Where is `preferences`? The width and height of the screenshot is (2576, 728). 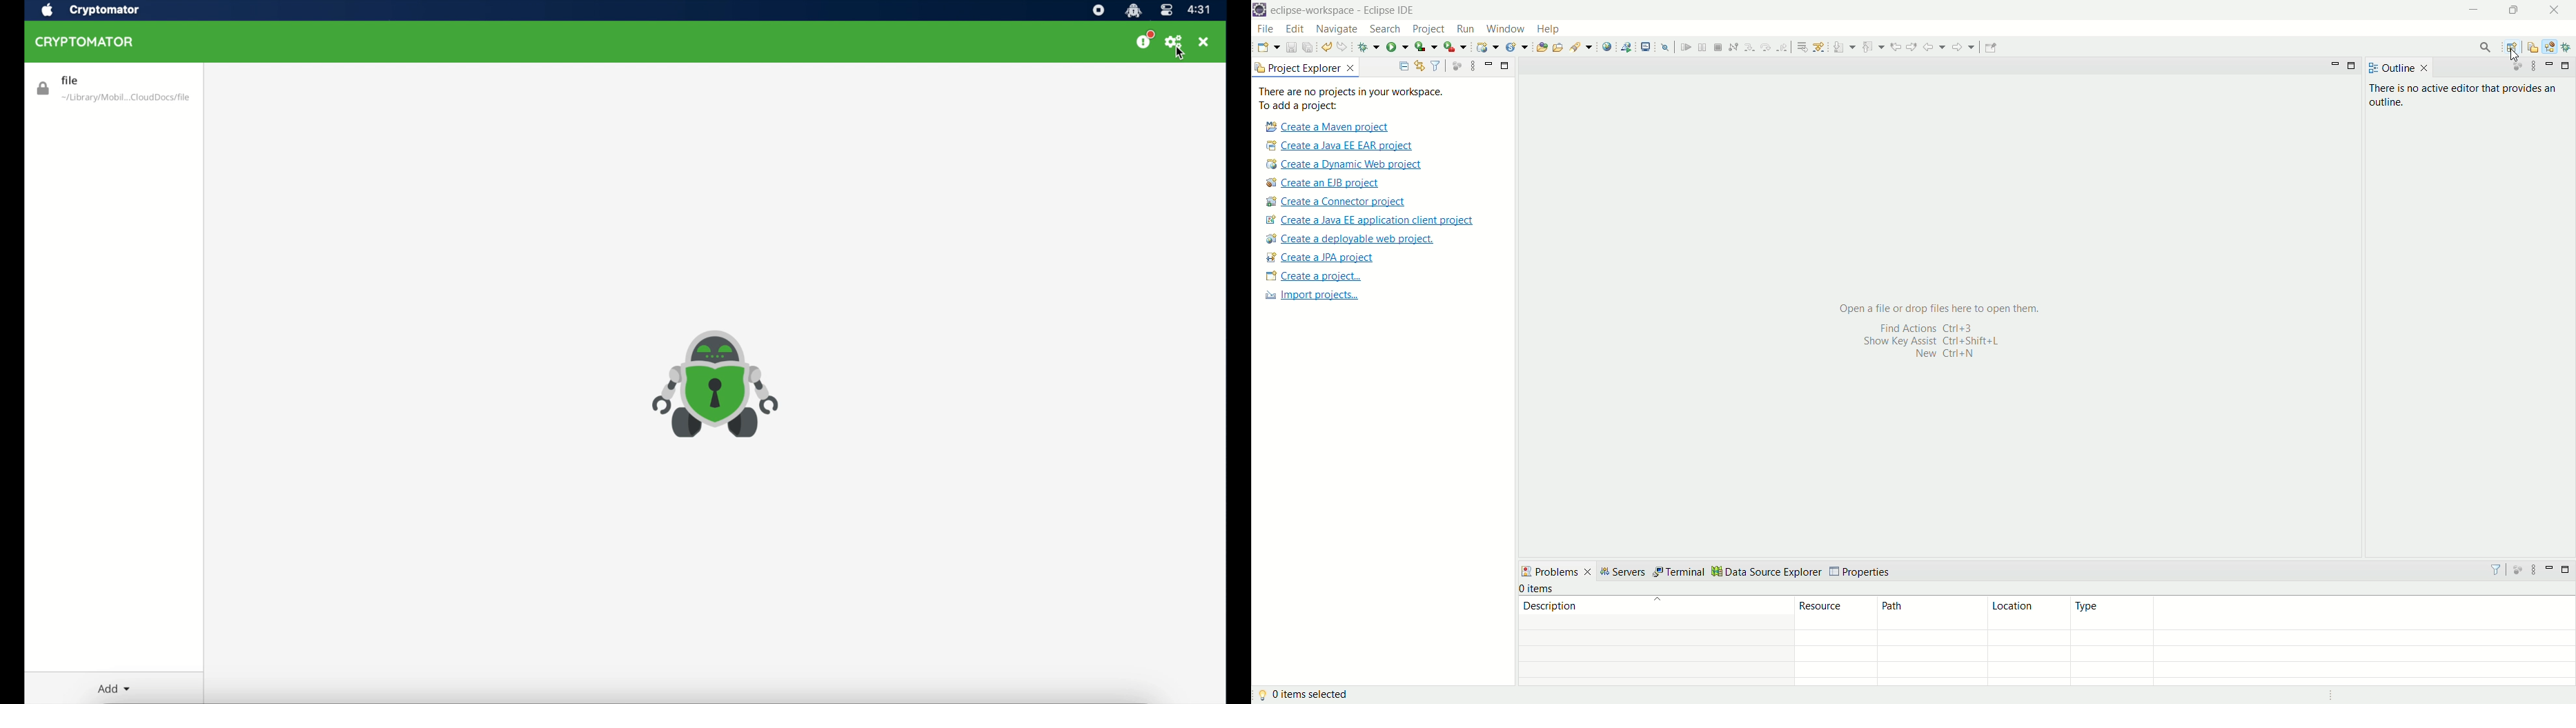
preferences is located at coordinates (1174, 42).